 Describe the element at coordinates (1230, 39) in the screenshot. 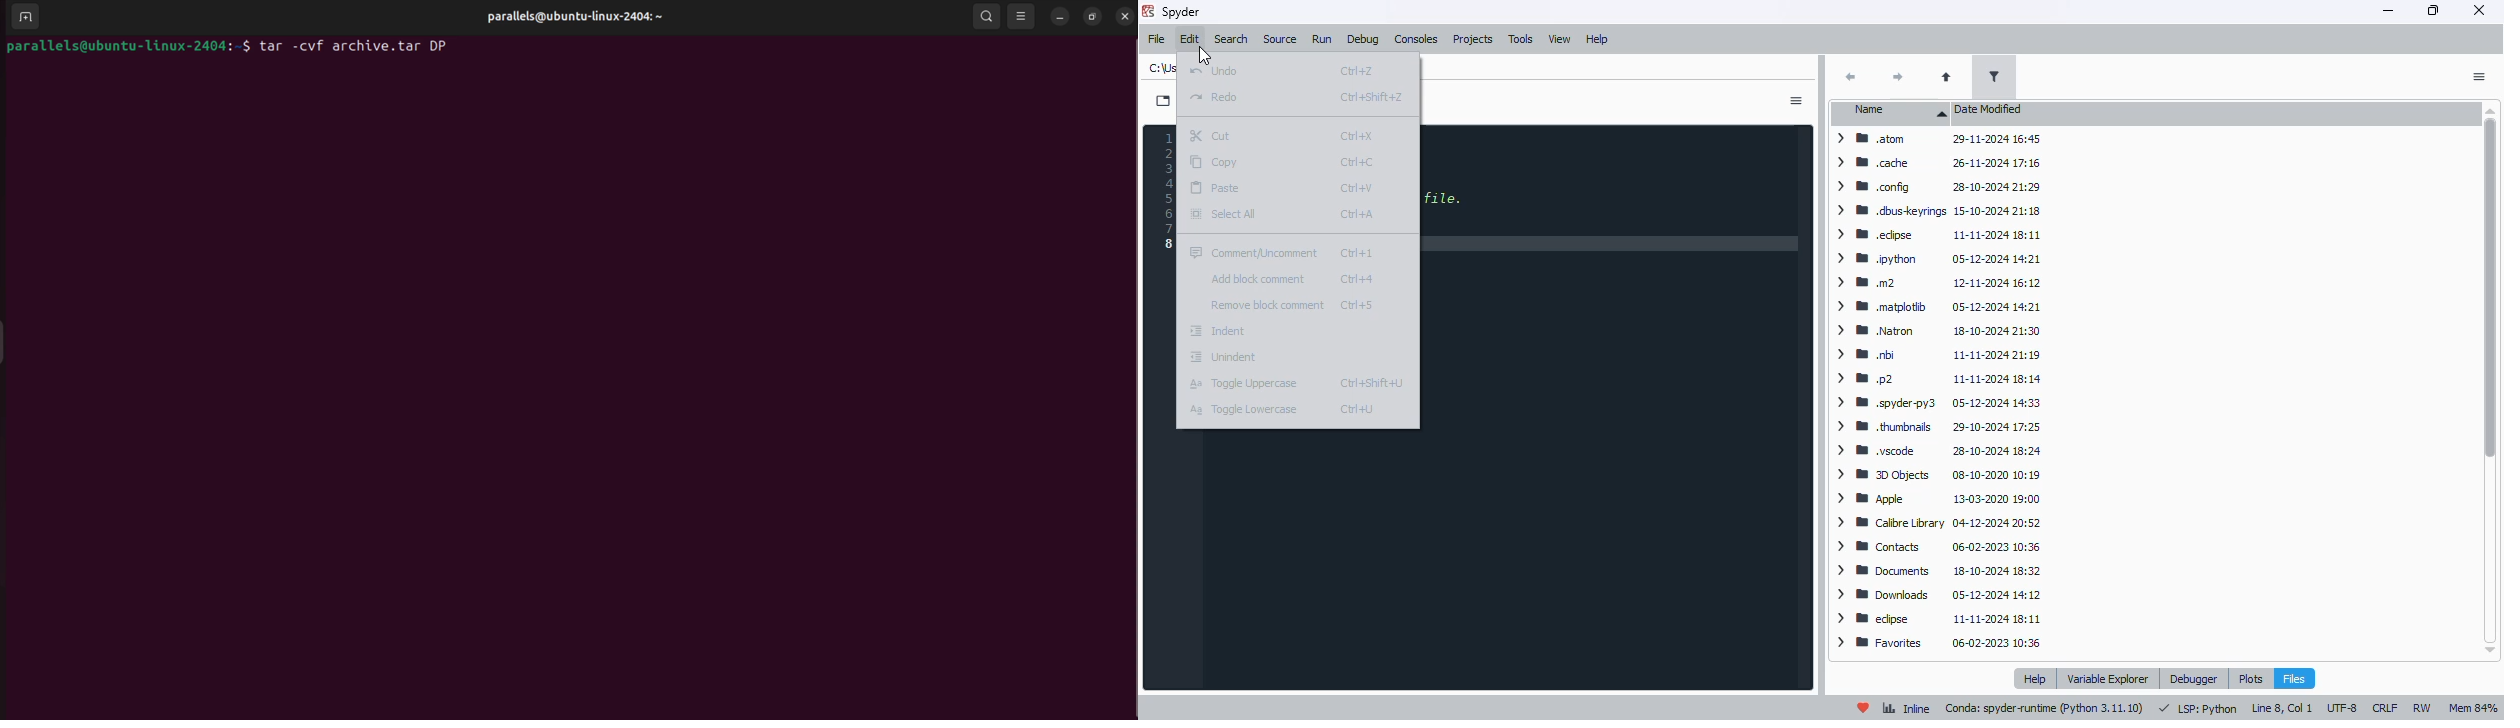

I see `search` at that location.